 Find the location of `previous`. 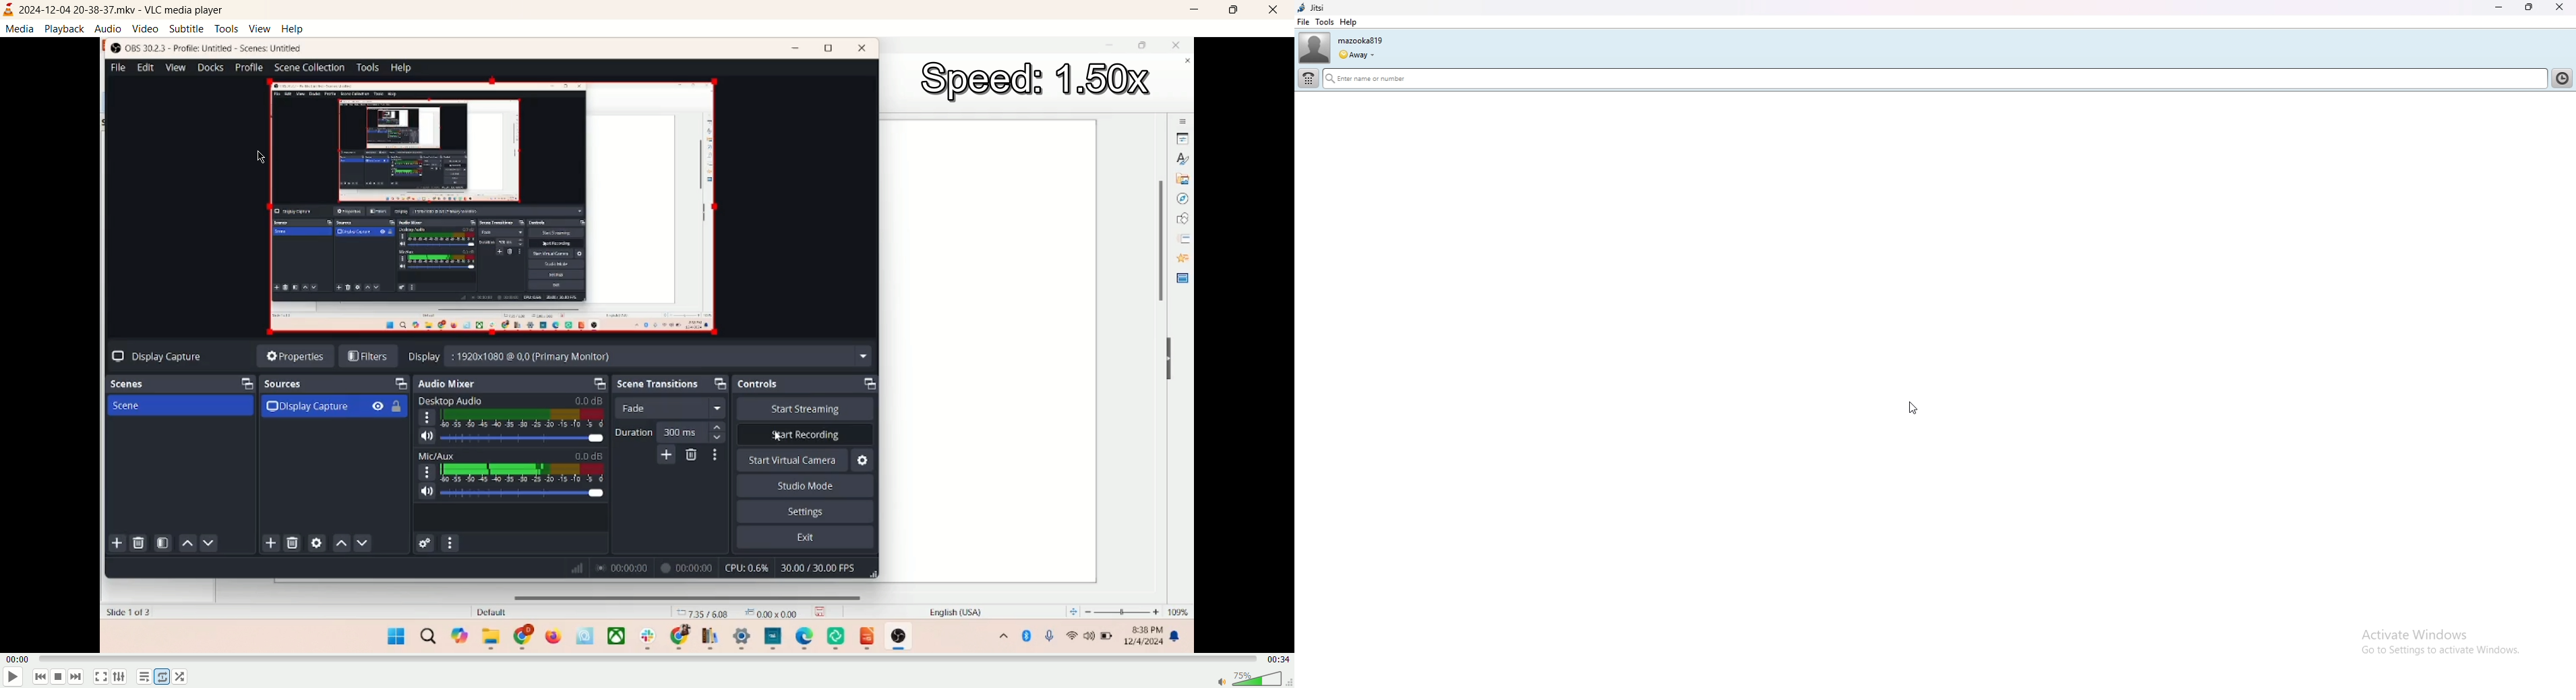

previous is located at coordinates (40, 680).